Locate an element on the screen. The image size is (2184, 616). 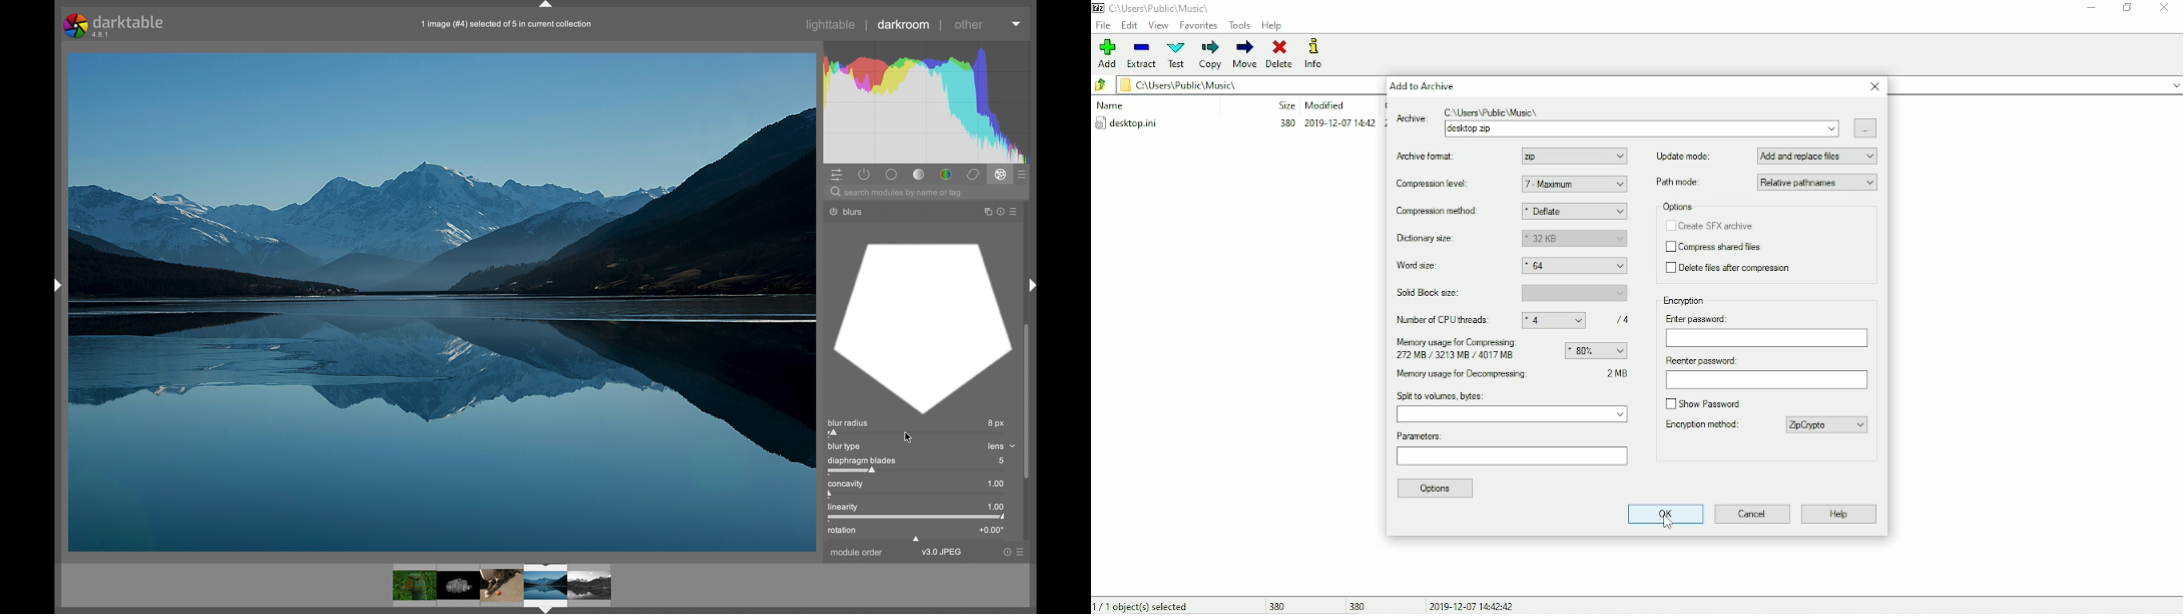
blur radius is located at coordinates (852, 422).